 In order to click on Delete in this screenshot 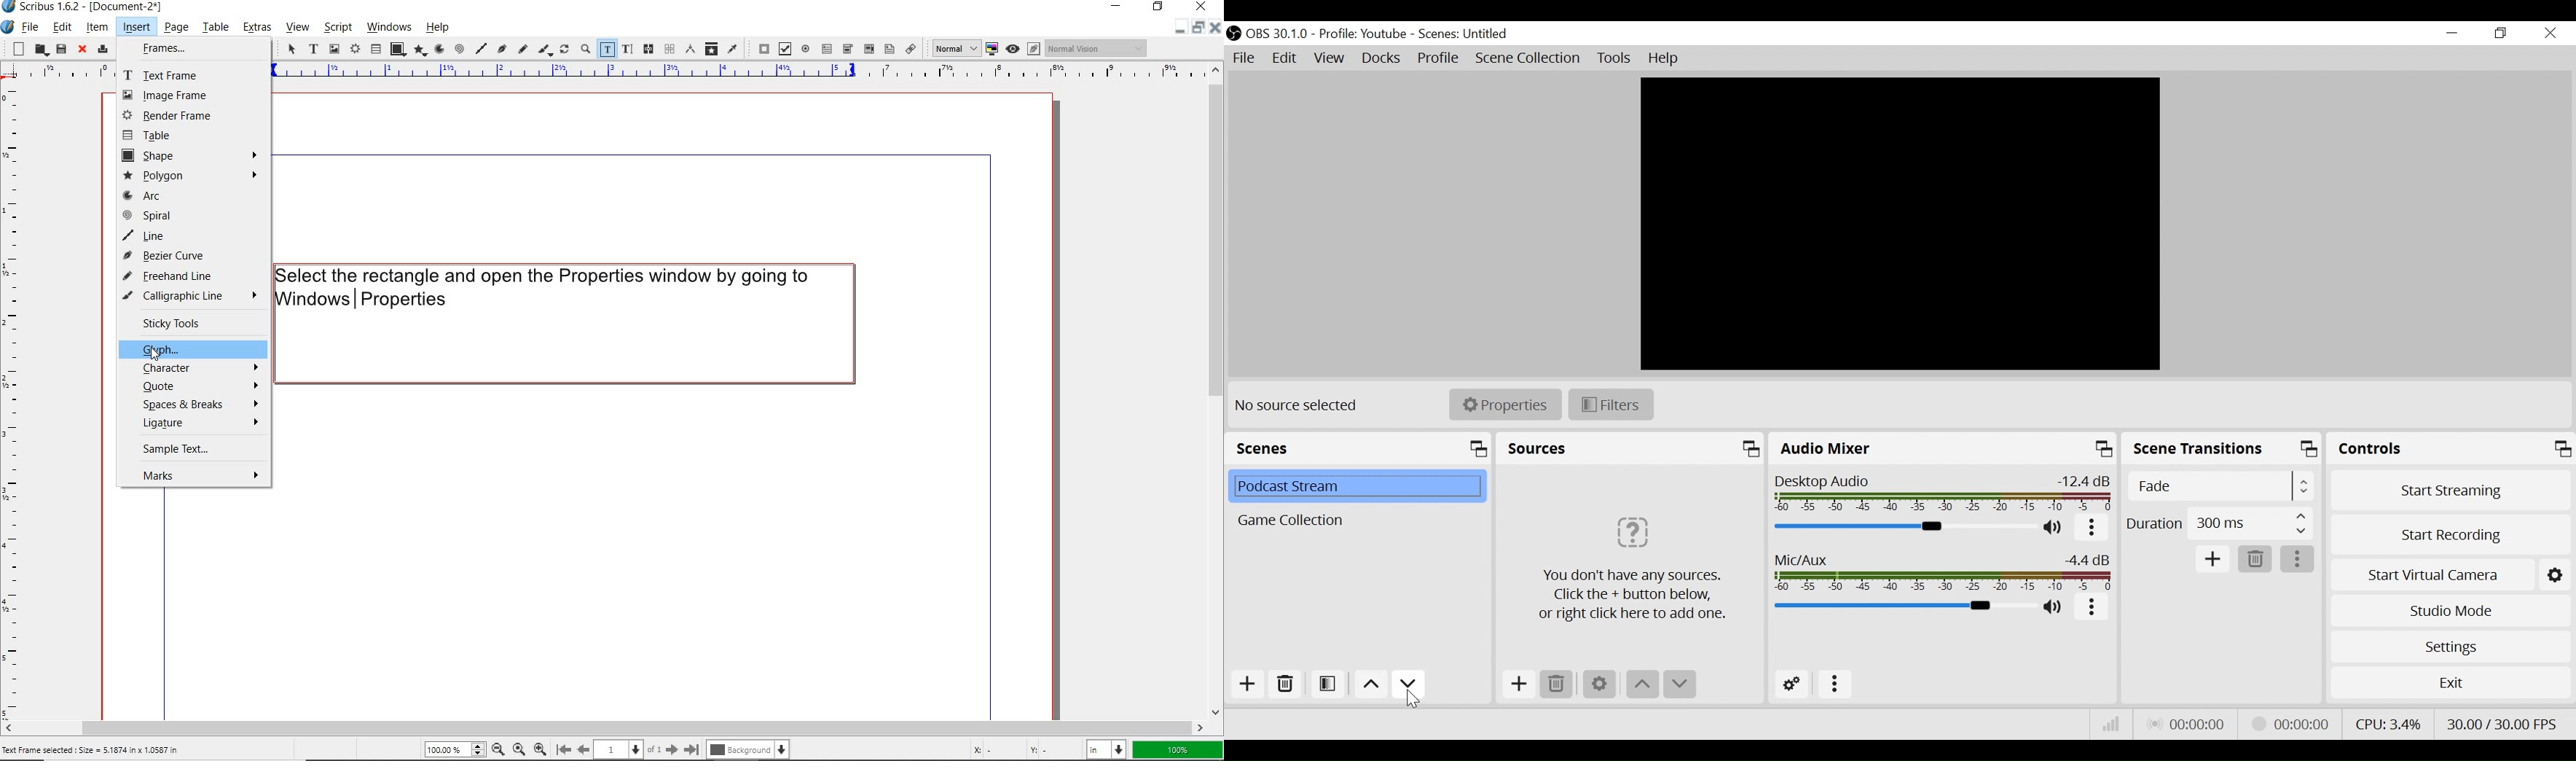, I will do `click(2256, 559)`.